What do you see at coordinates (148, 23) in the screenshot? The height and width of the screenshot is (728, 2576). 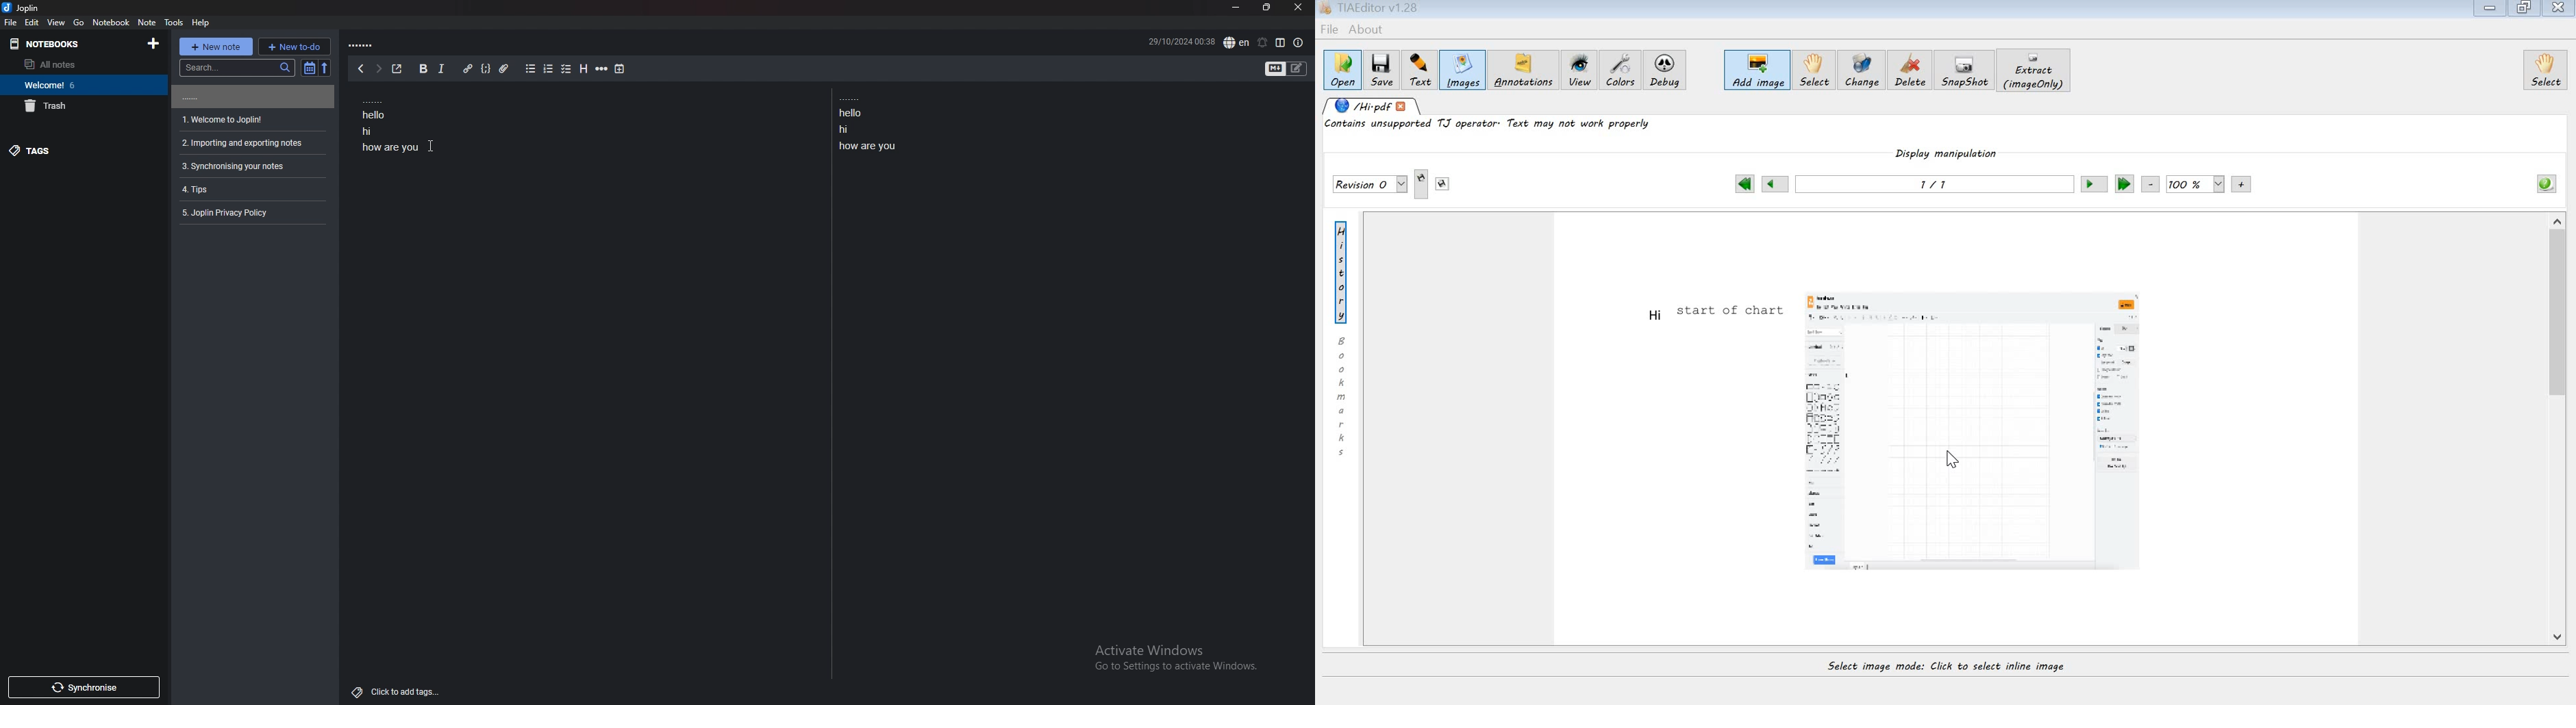 I see `note` at bounding box center [148, 23].